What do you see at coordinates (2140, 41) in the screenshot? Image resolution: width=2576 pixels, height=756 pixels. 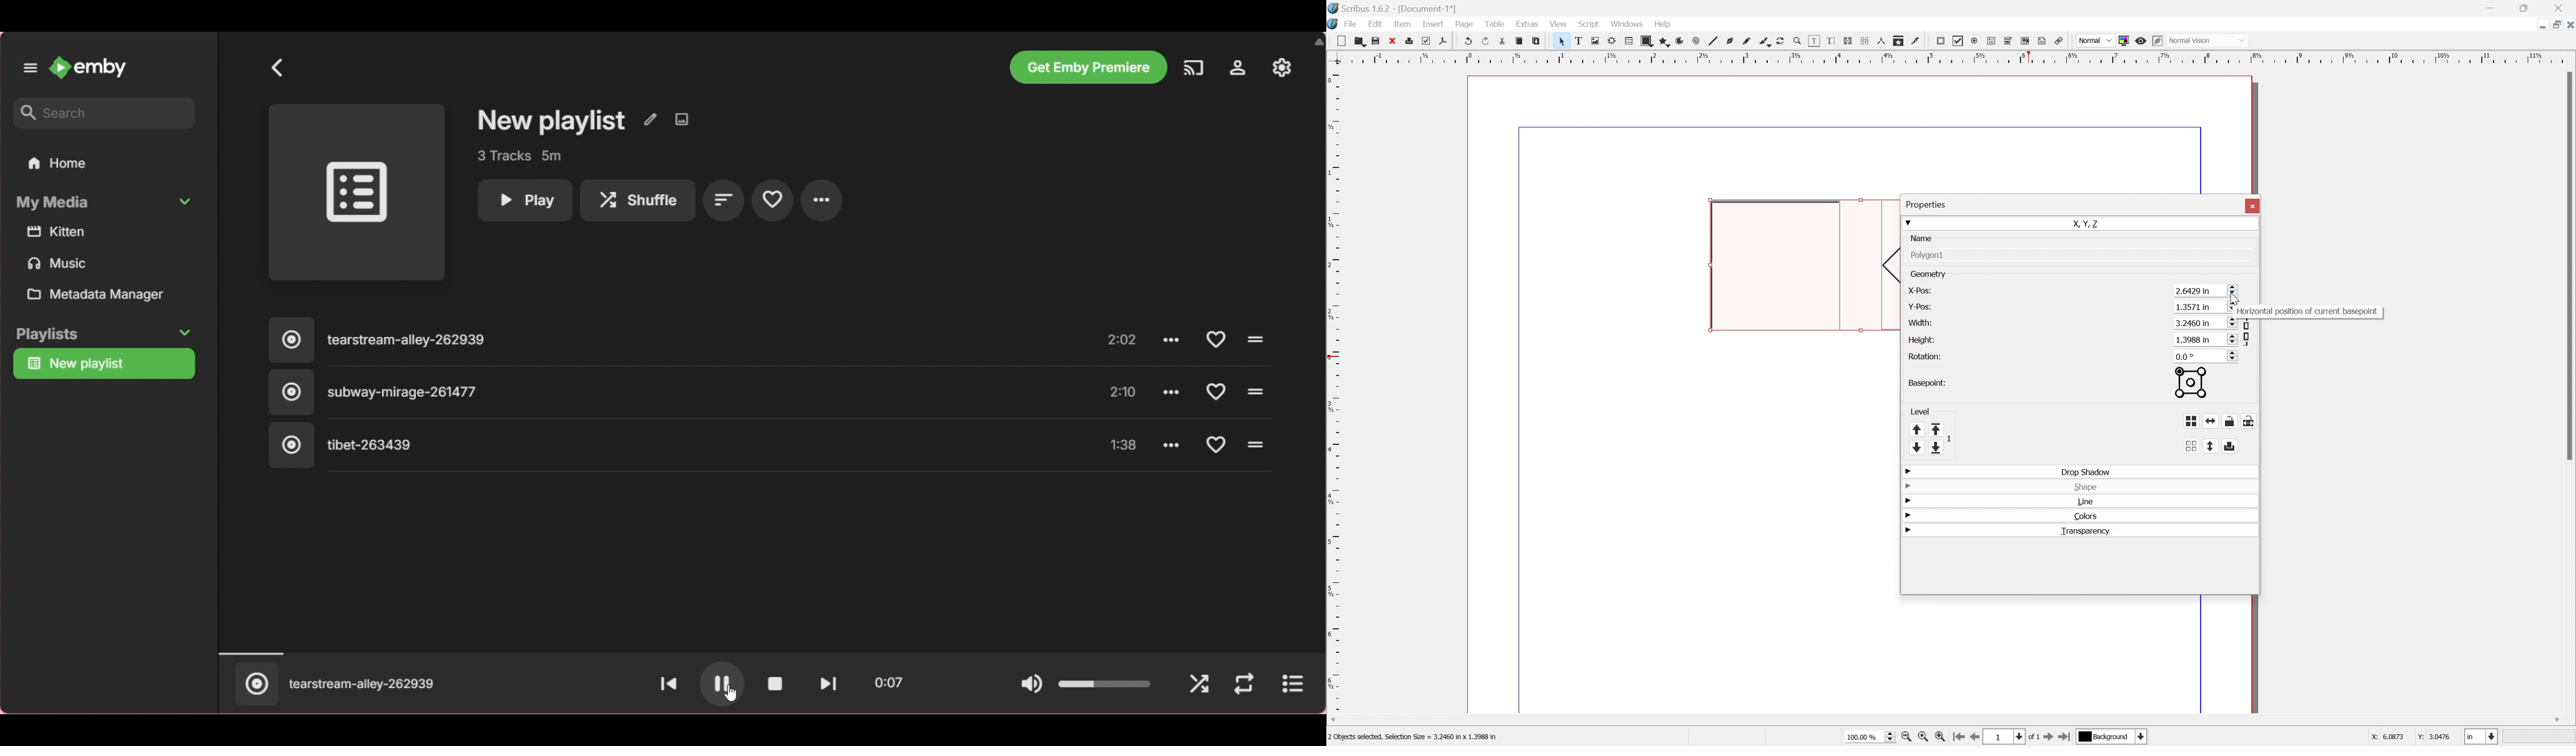 I see `Preview mode` at bounding box center [2140, 41].